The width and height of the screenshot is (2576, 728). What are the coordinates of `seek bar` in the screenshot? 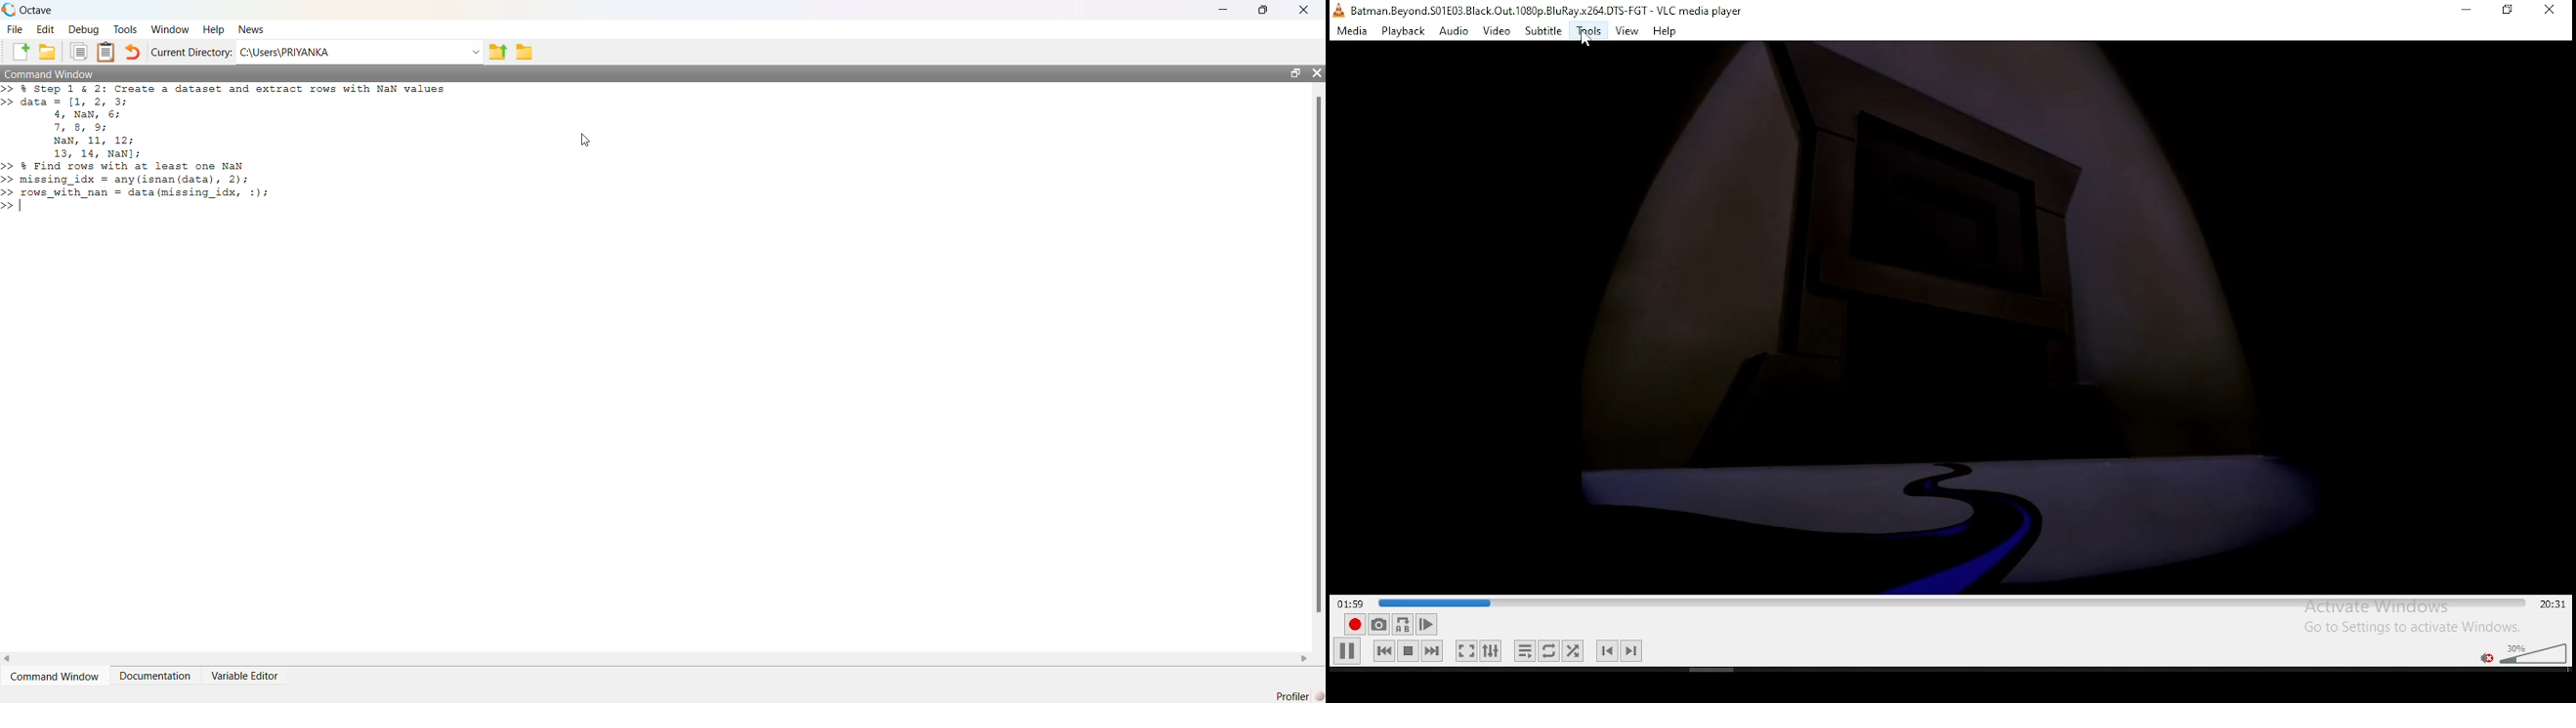 It's located at (1954, 603).